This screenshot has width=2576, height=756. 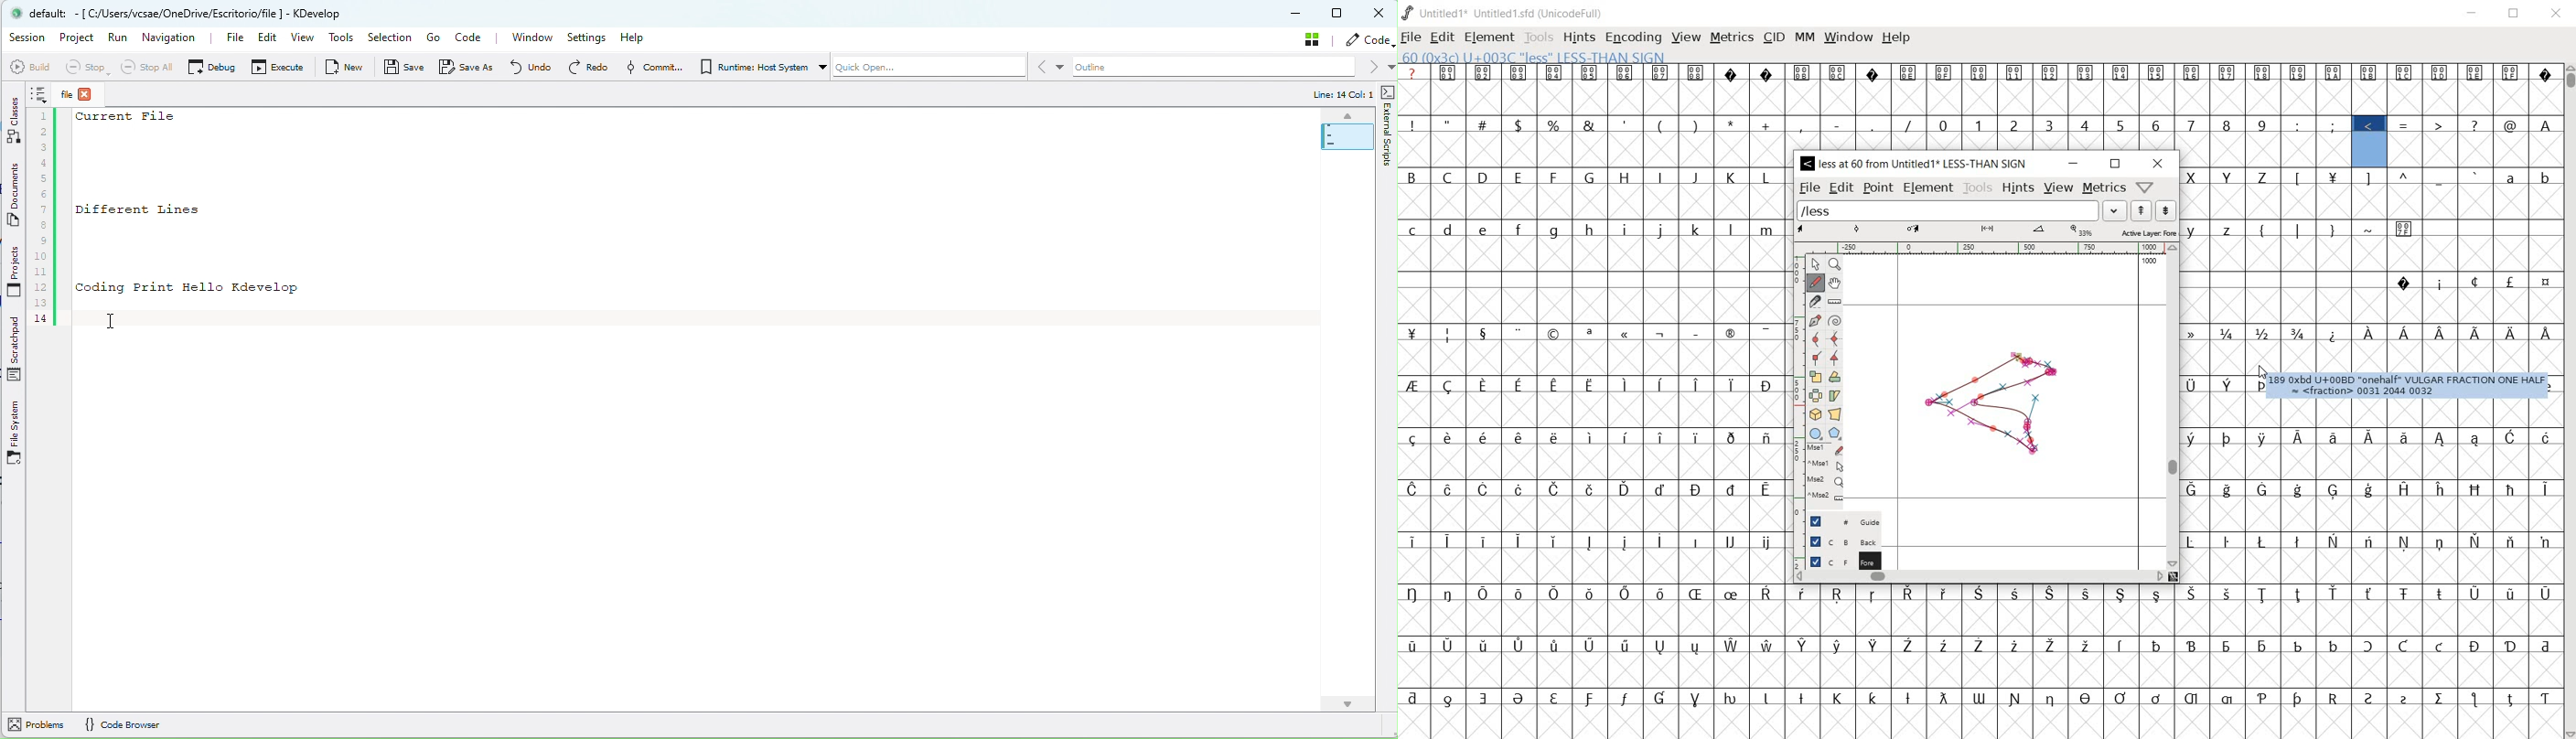 What do you see at coordinates (1980, 578) in the screenshot?
I see `scrollbar` at bounding box center [1980, 578].